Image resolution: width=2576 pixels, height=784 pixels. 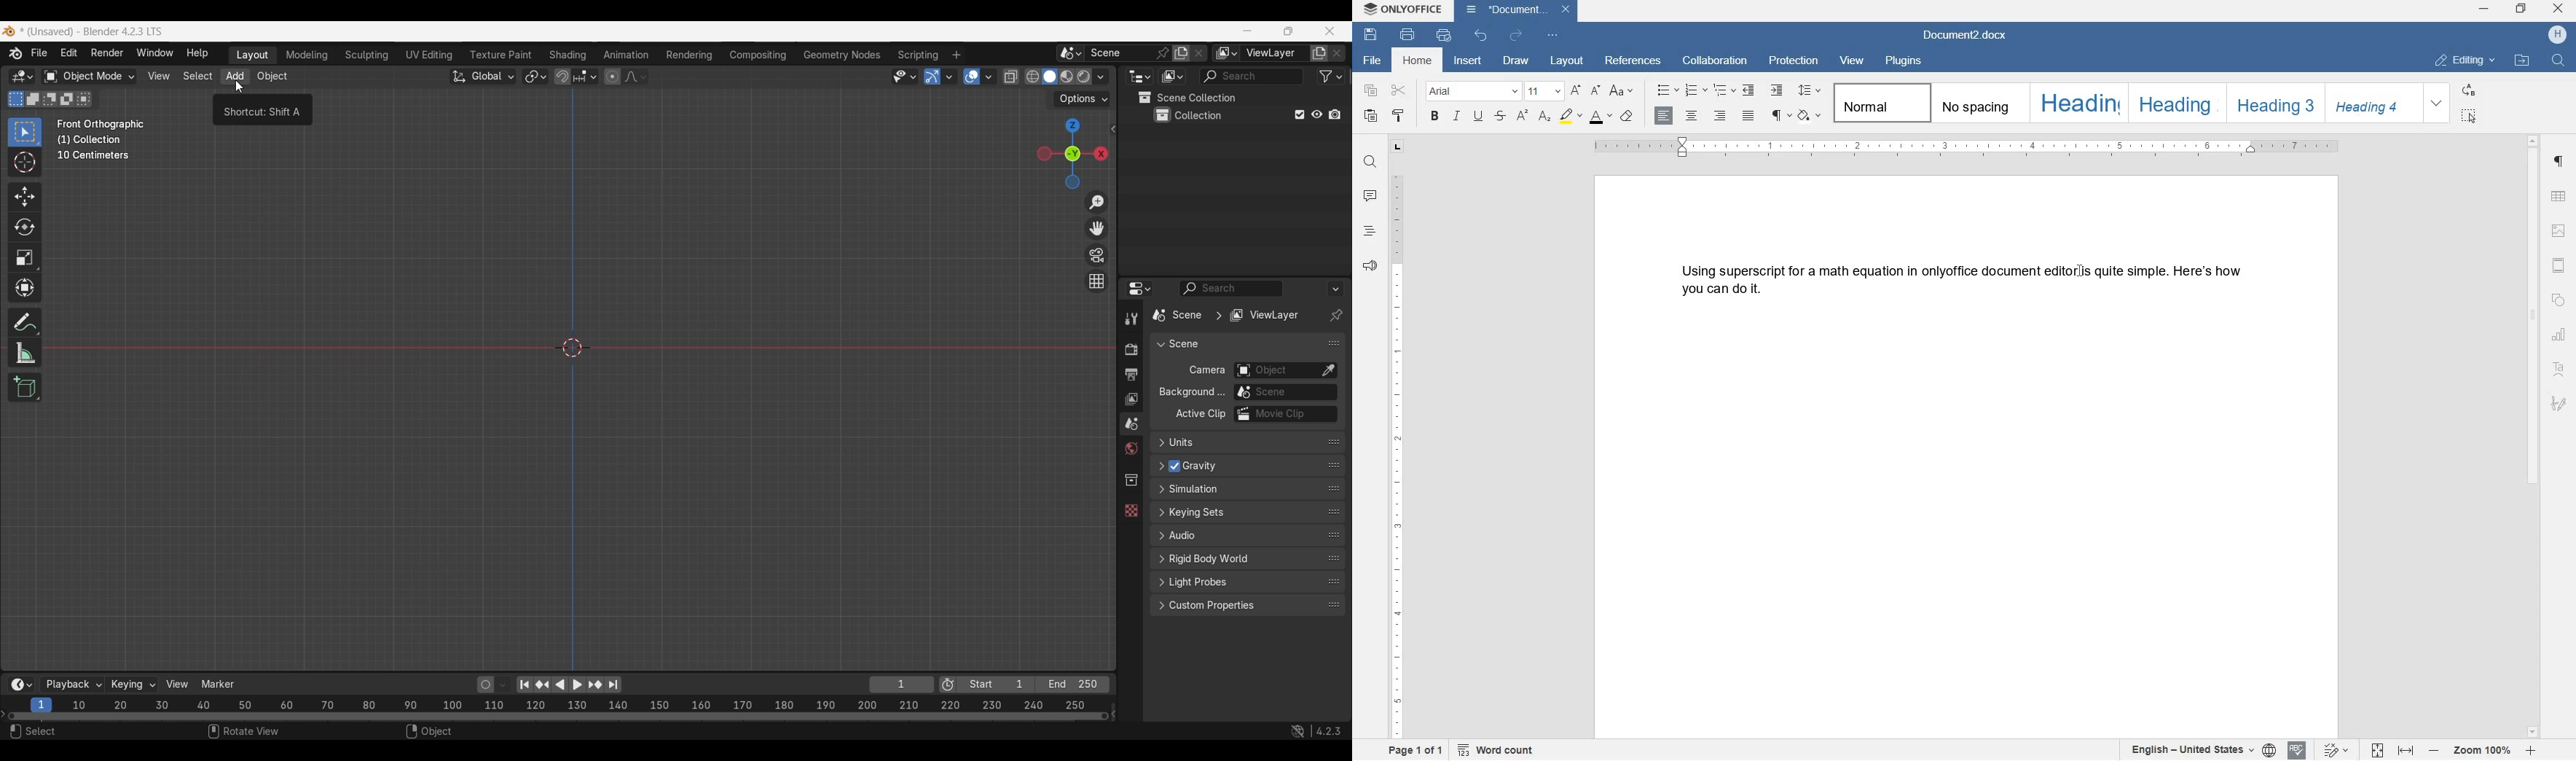 I want to click on Scale, so click(x=25, y=258).